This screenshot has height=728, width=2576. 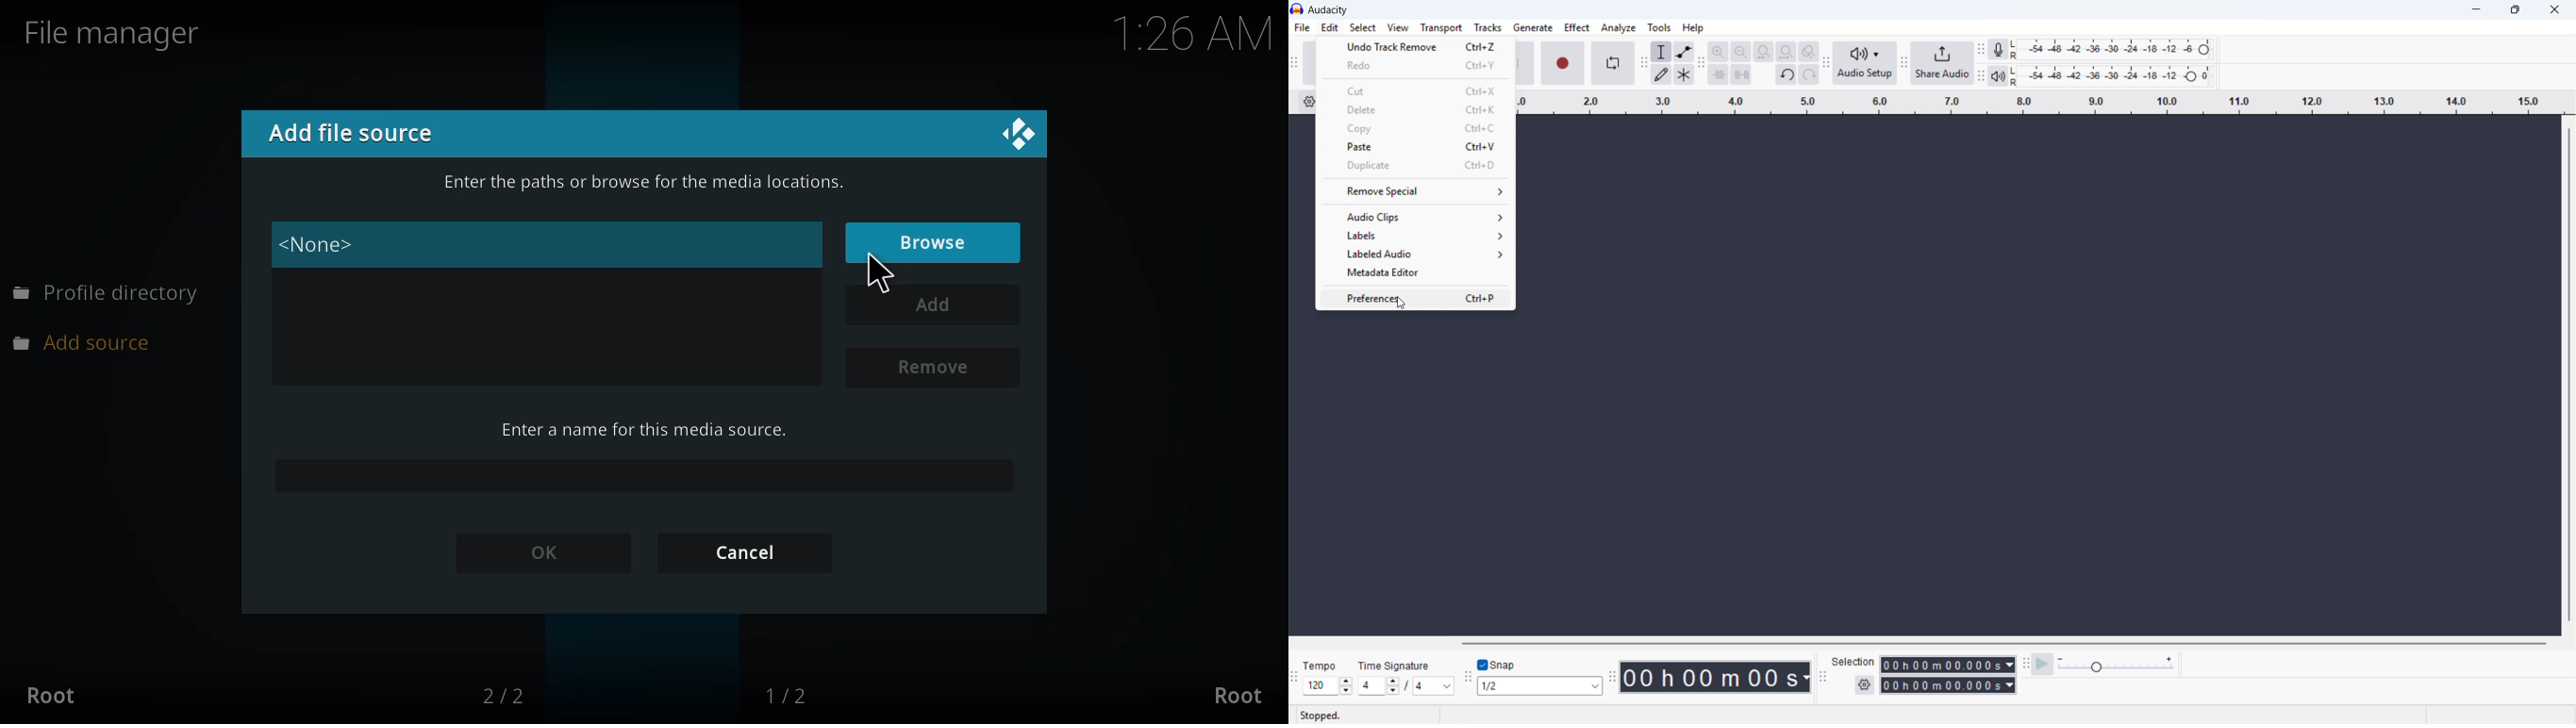 I want to click on ok, so click(x=550, y=553).